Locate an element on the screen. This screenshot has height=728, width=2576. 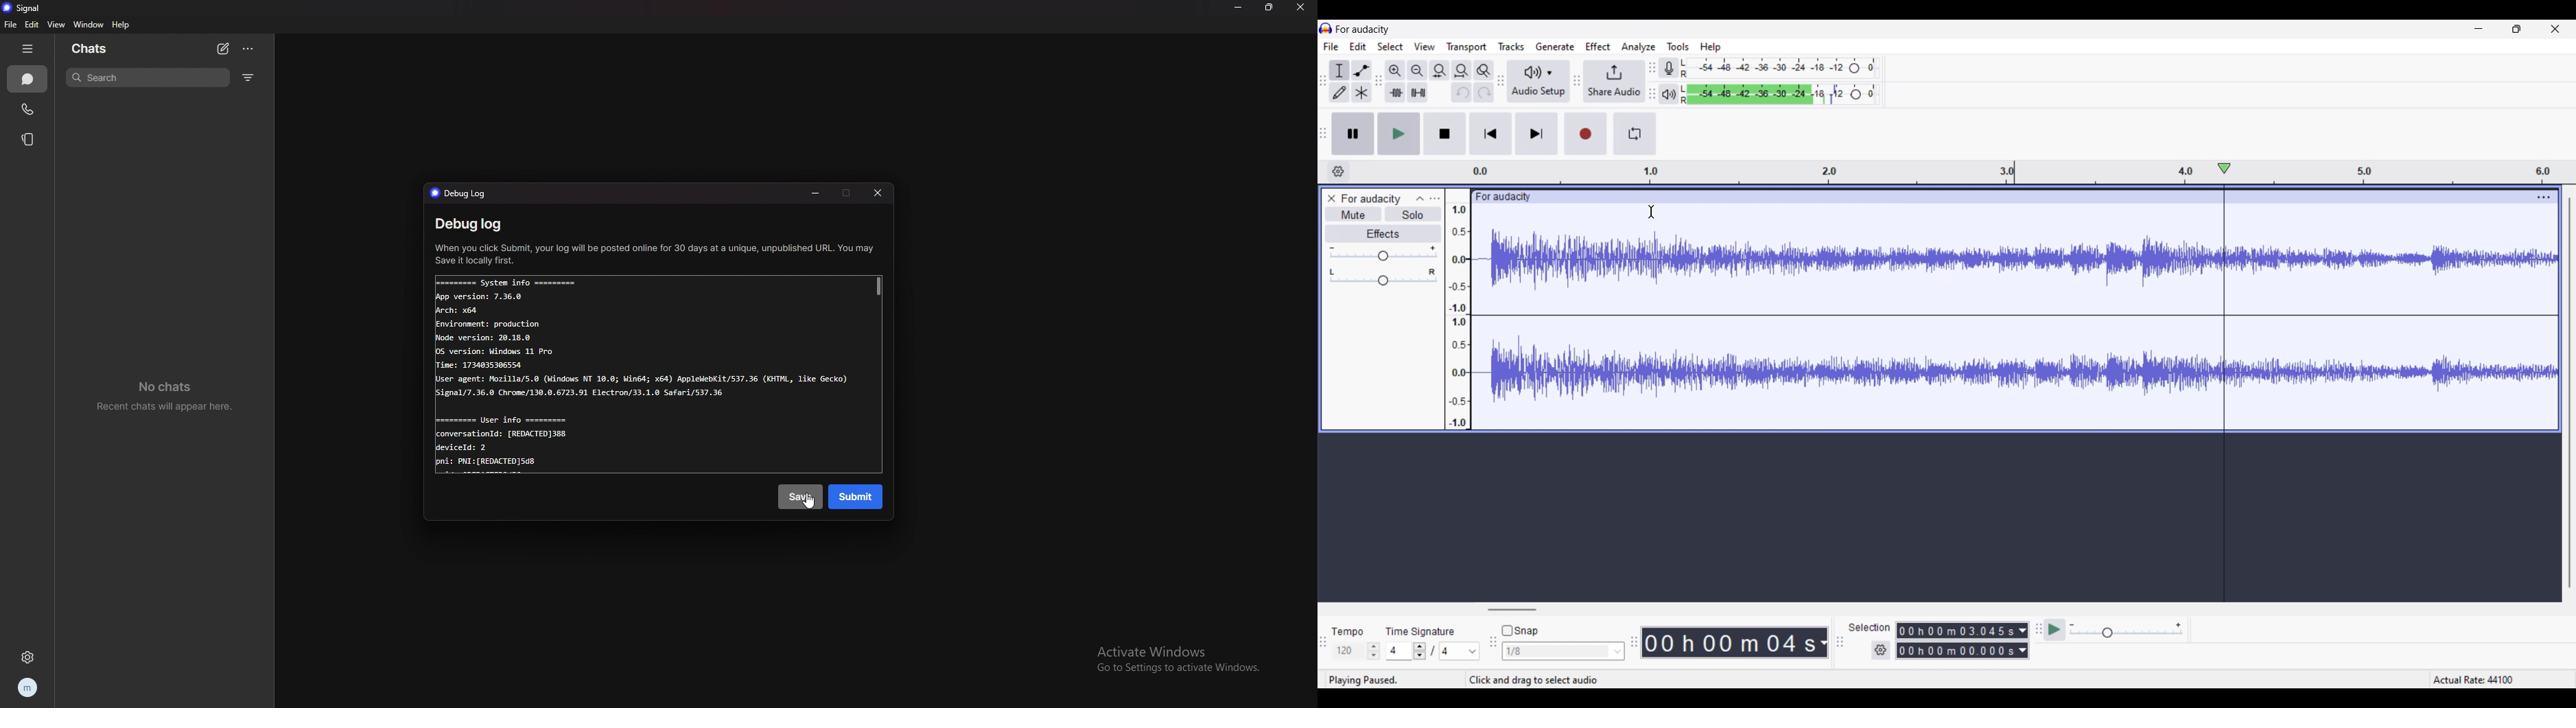
Zoom in is located at coordinates (1396, 71).